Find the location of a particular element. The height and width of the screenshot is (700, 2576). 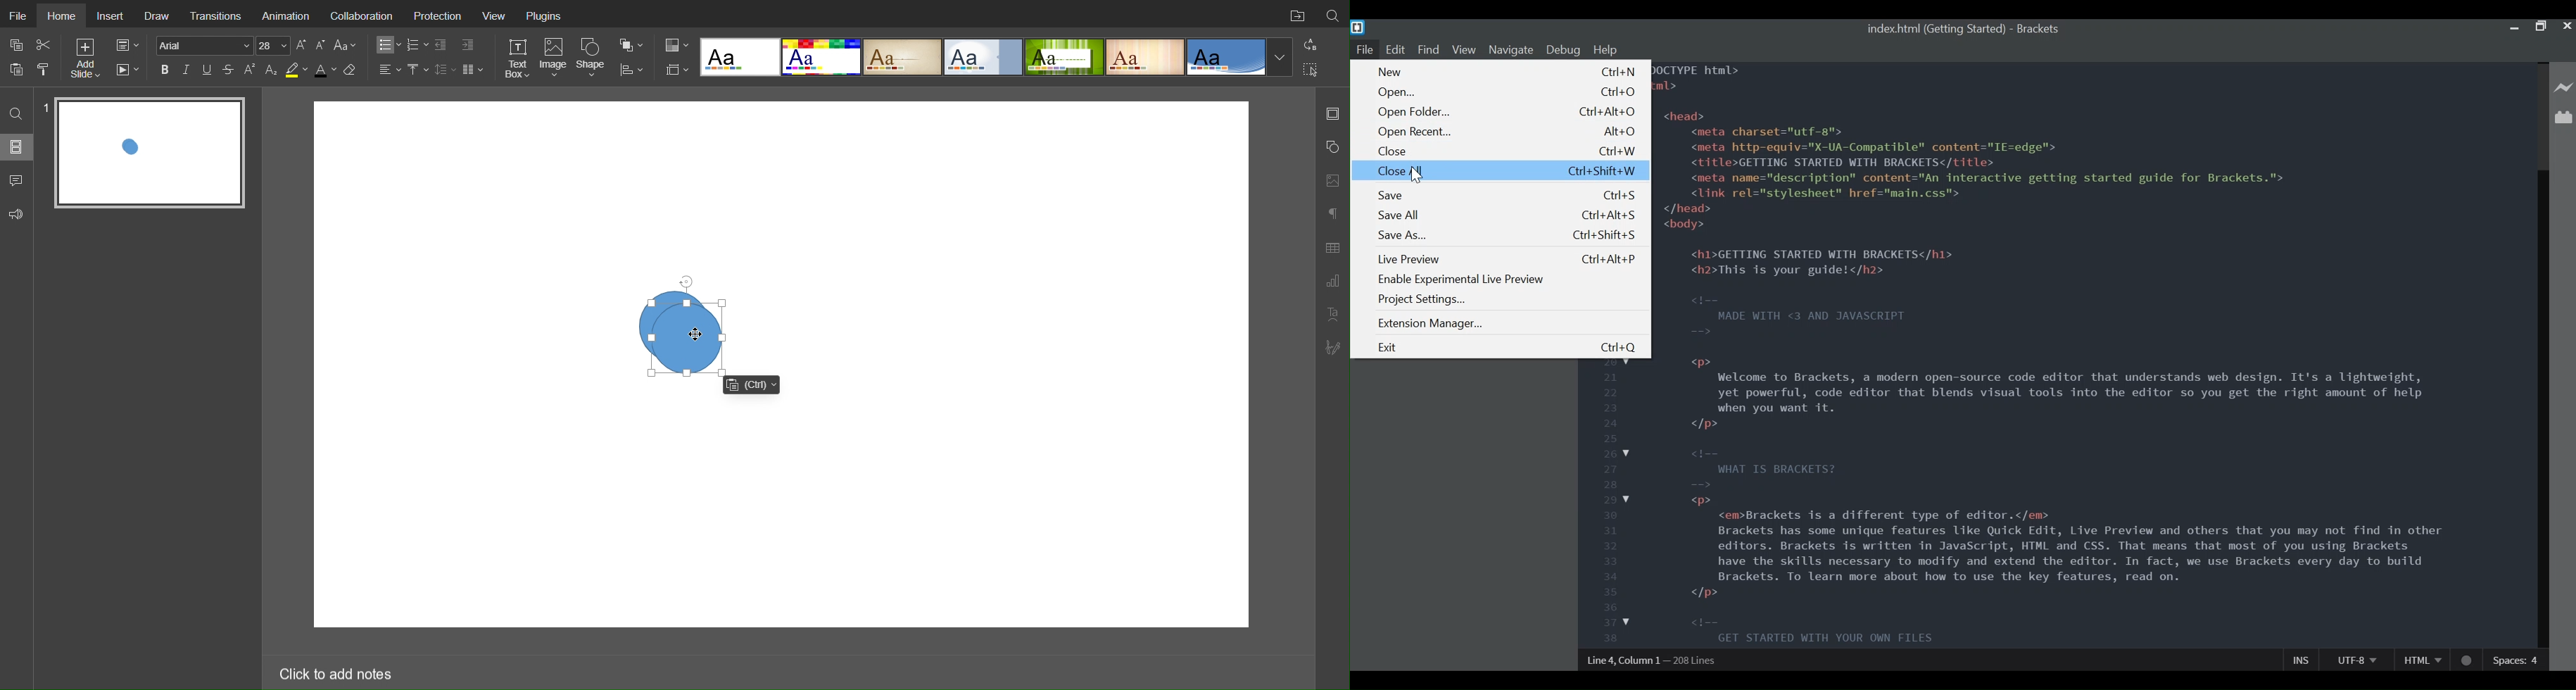

Alignment is located at coordinates (389, 69).